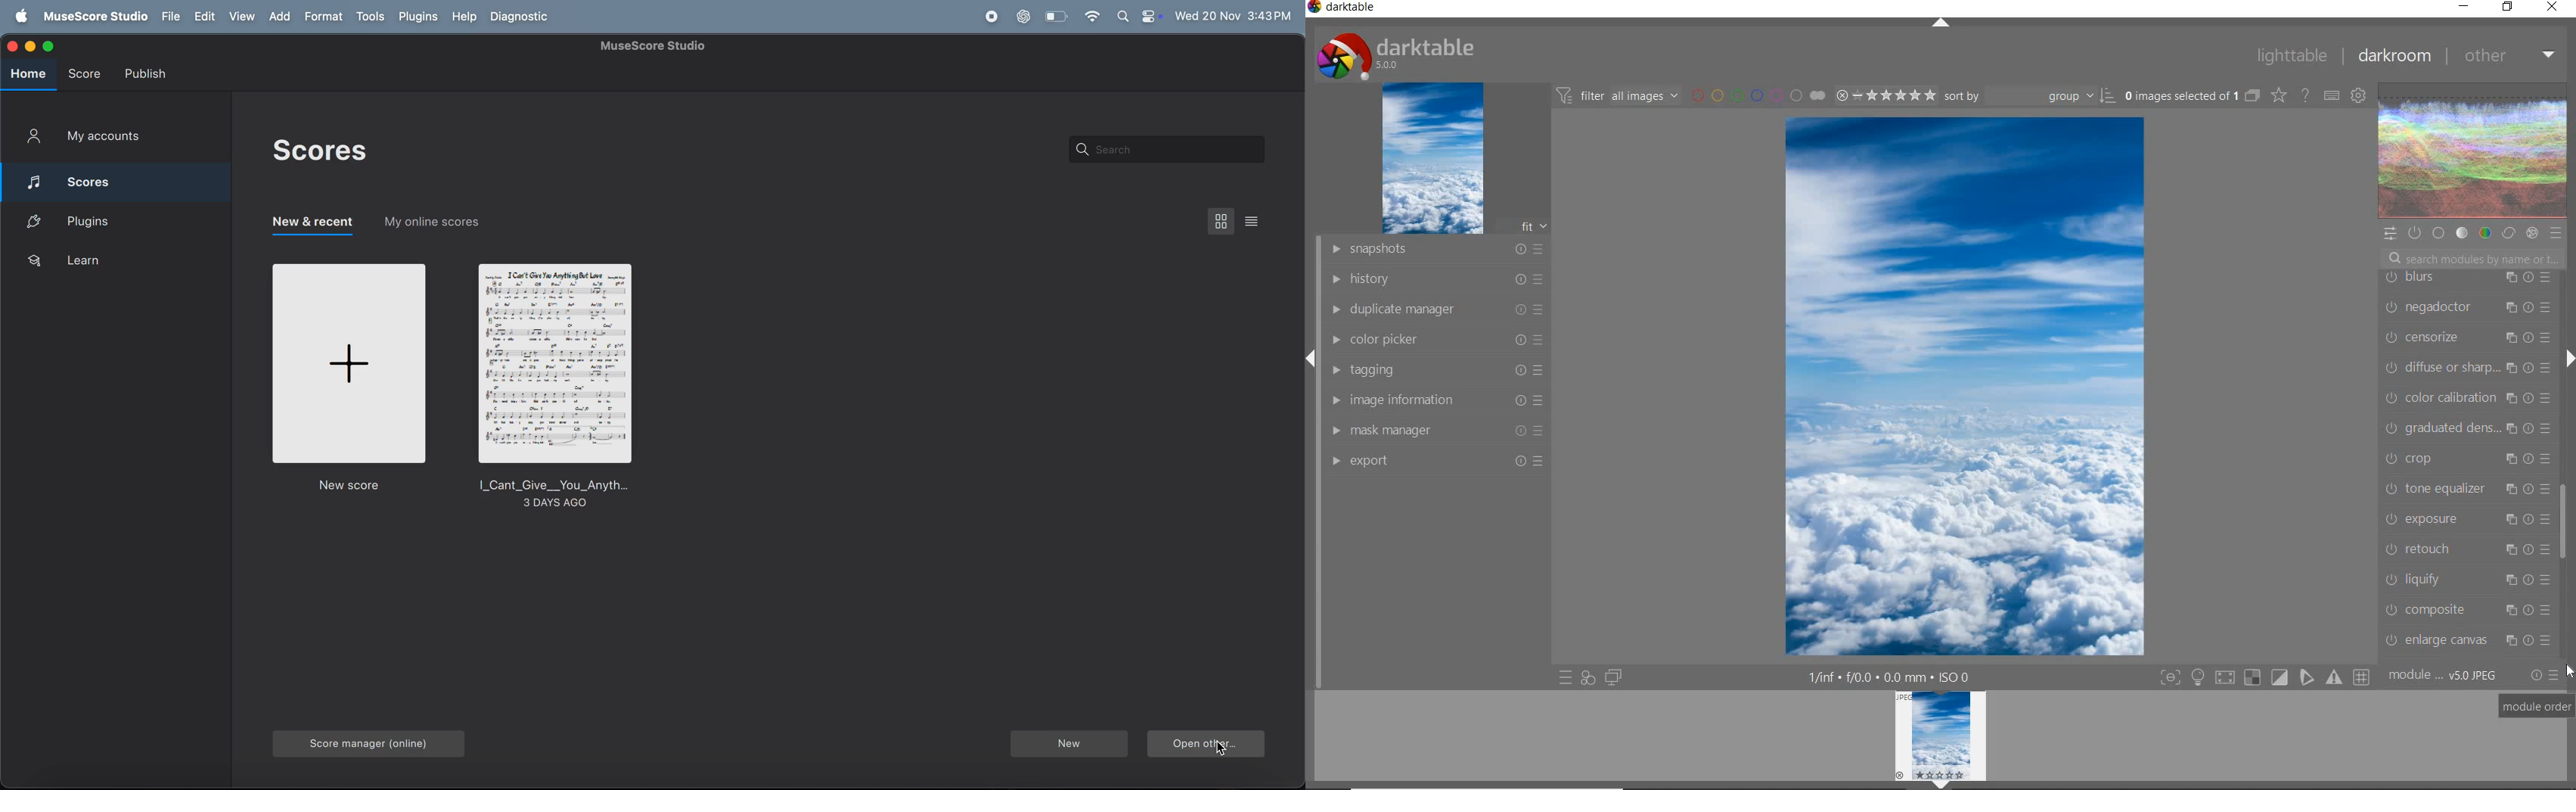 The image size is (2576, 812). What do you see at coordinates (324, 15) in the screenshot?
I see `format` at bounding box center [324, 15].